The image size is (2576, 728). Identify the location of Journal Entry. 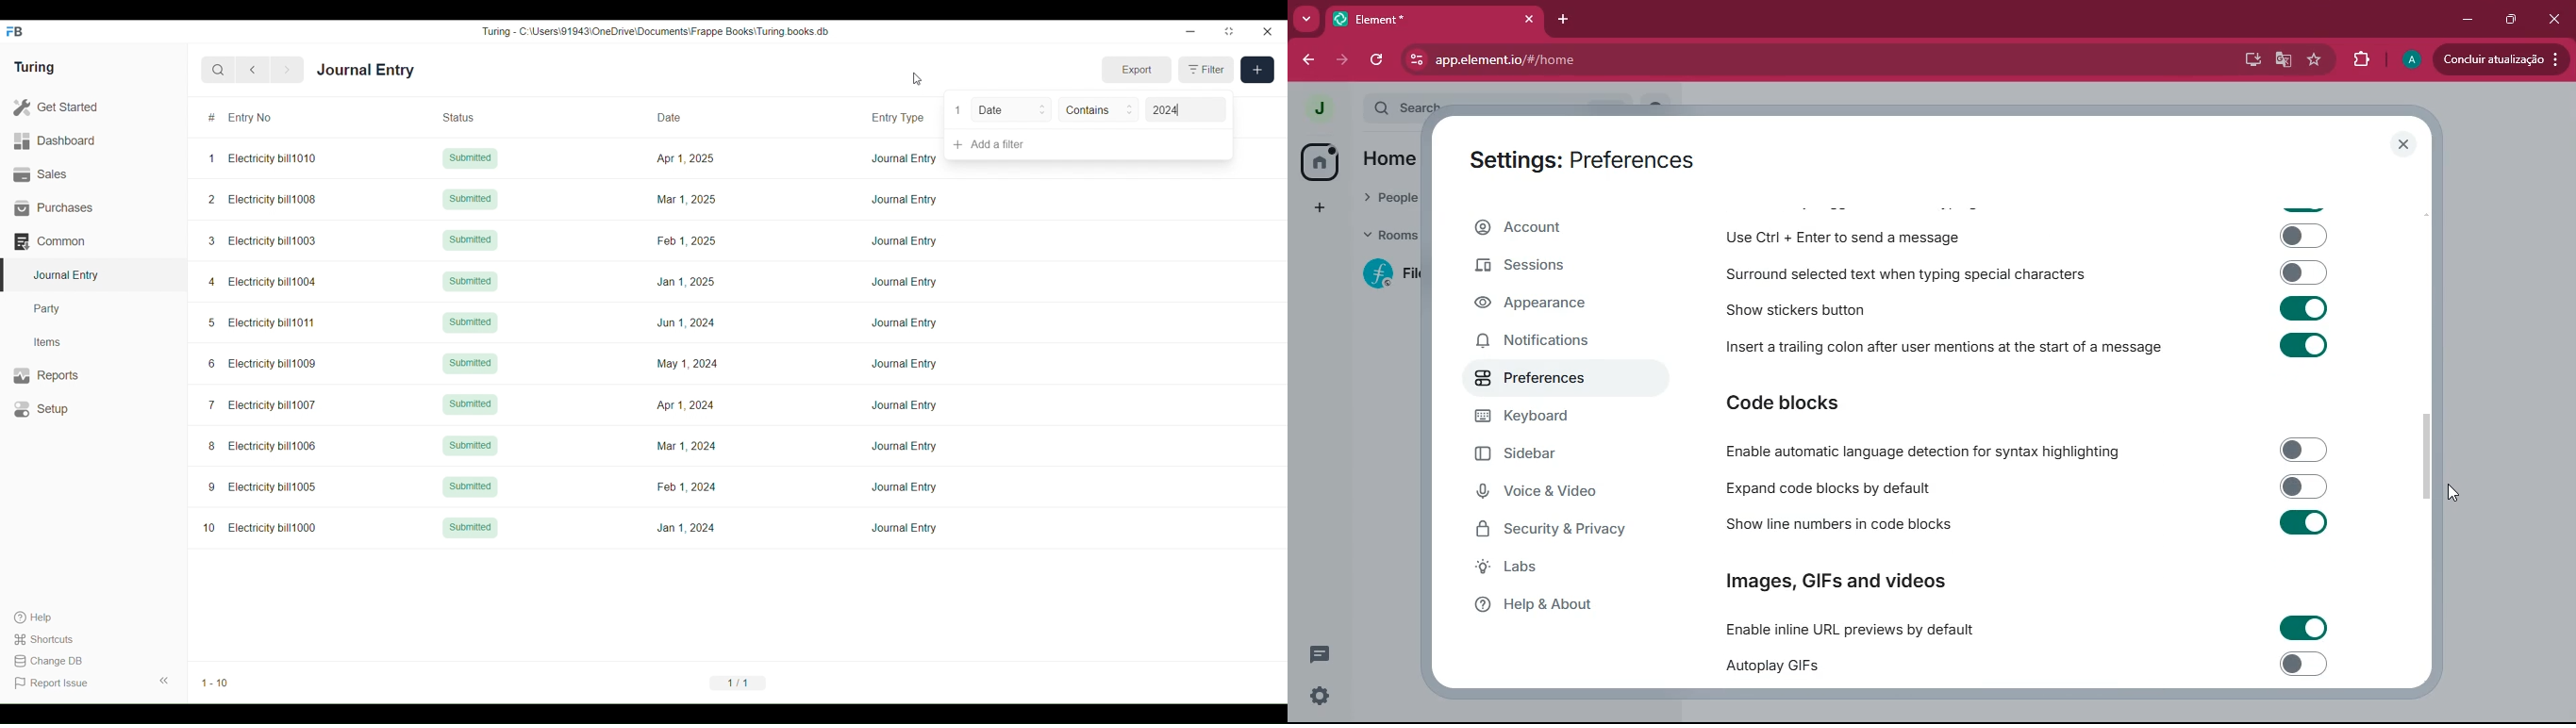
(905, 364).